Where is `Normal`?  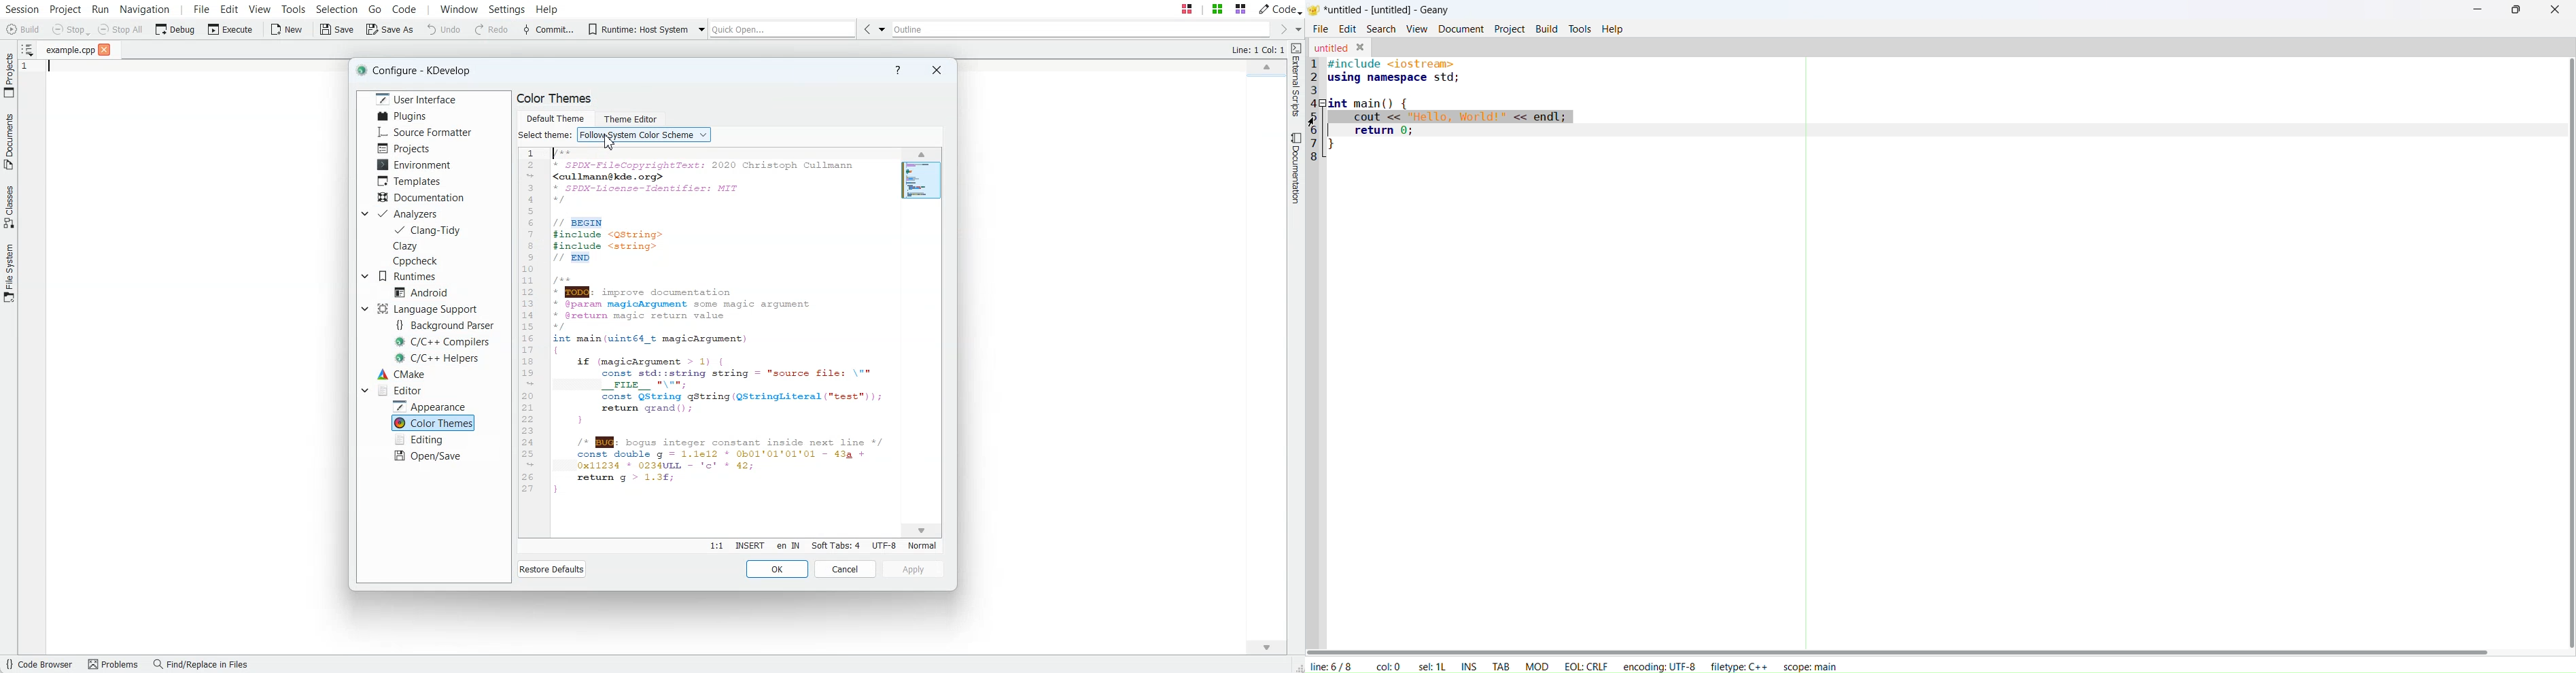 Normal is located at coordinates (922, 545).